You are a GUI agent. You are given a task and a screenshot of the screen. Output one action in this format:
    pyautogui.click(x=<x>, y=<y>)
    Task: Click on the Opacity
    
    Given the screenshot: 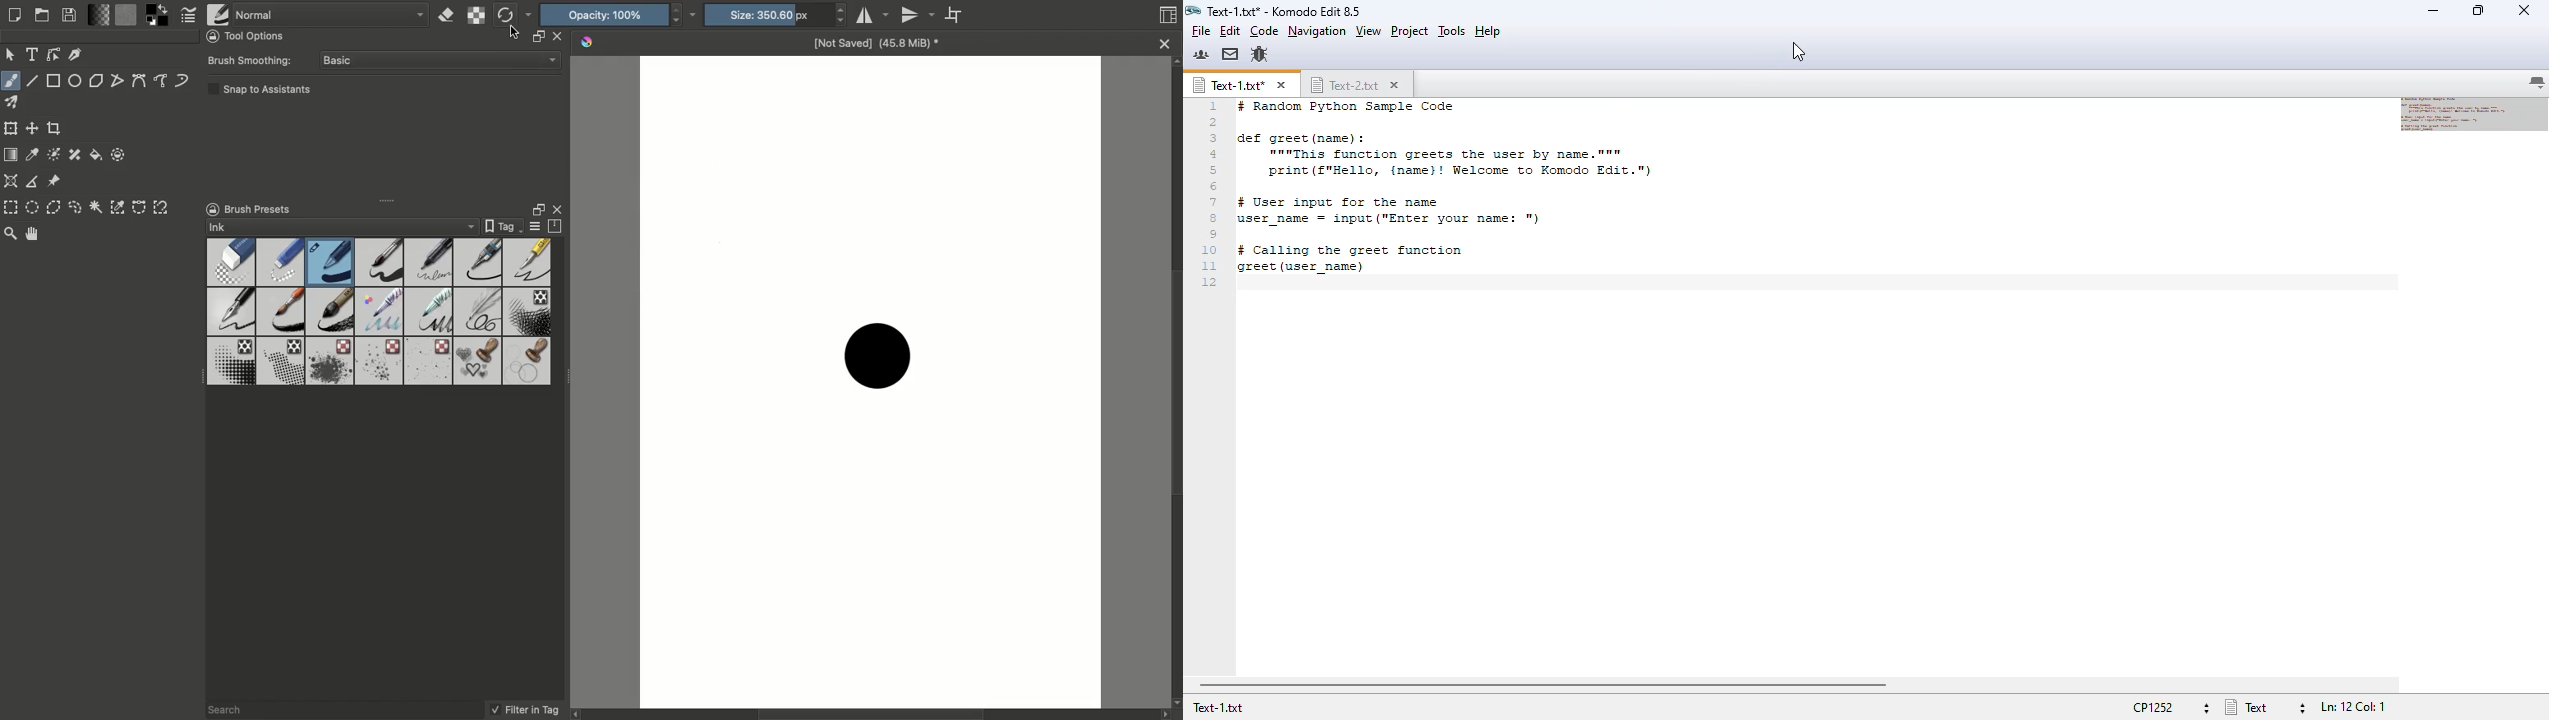 What is the action you would take?
    pyautogui.click(x=619, y=15)
    